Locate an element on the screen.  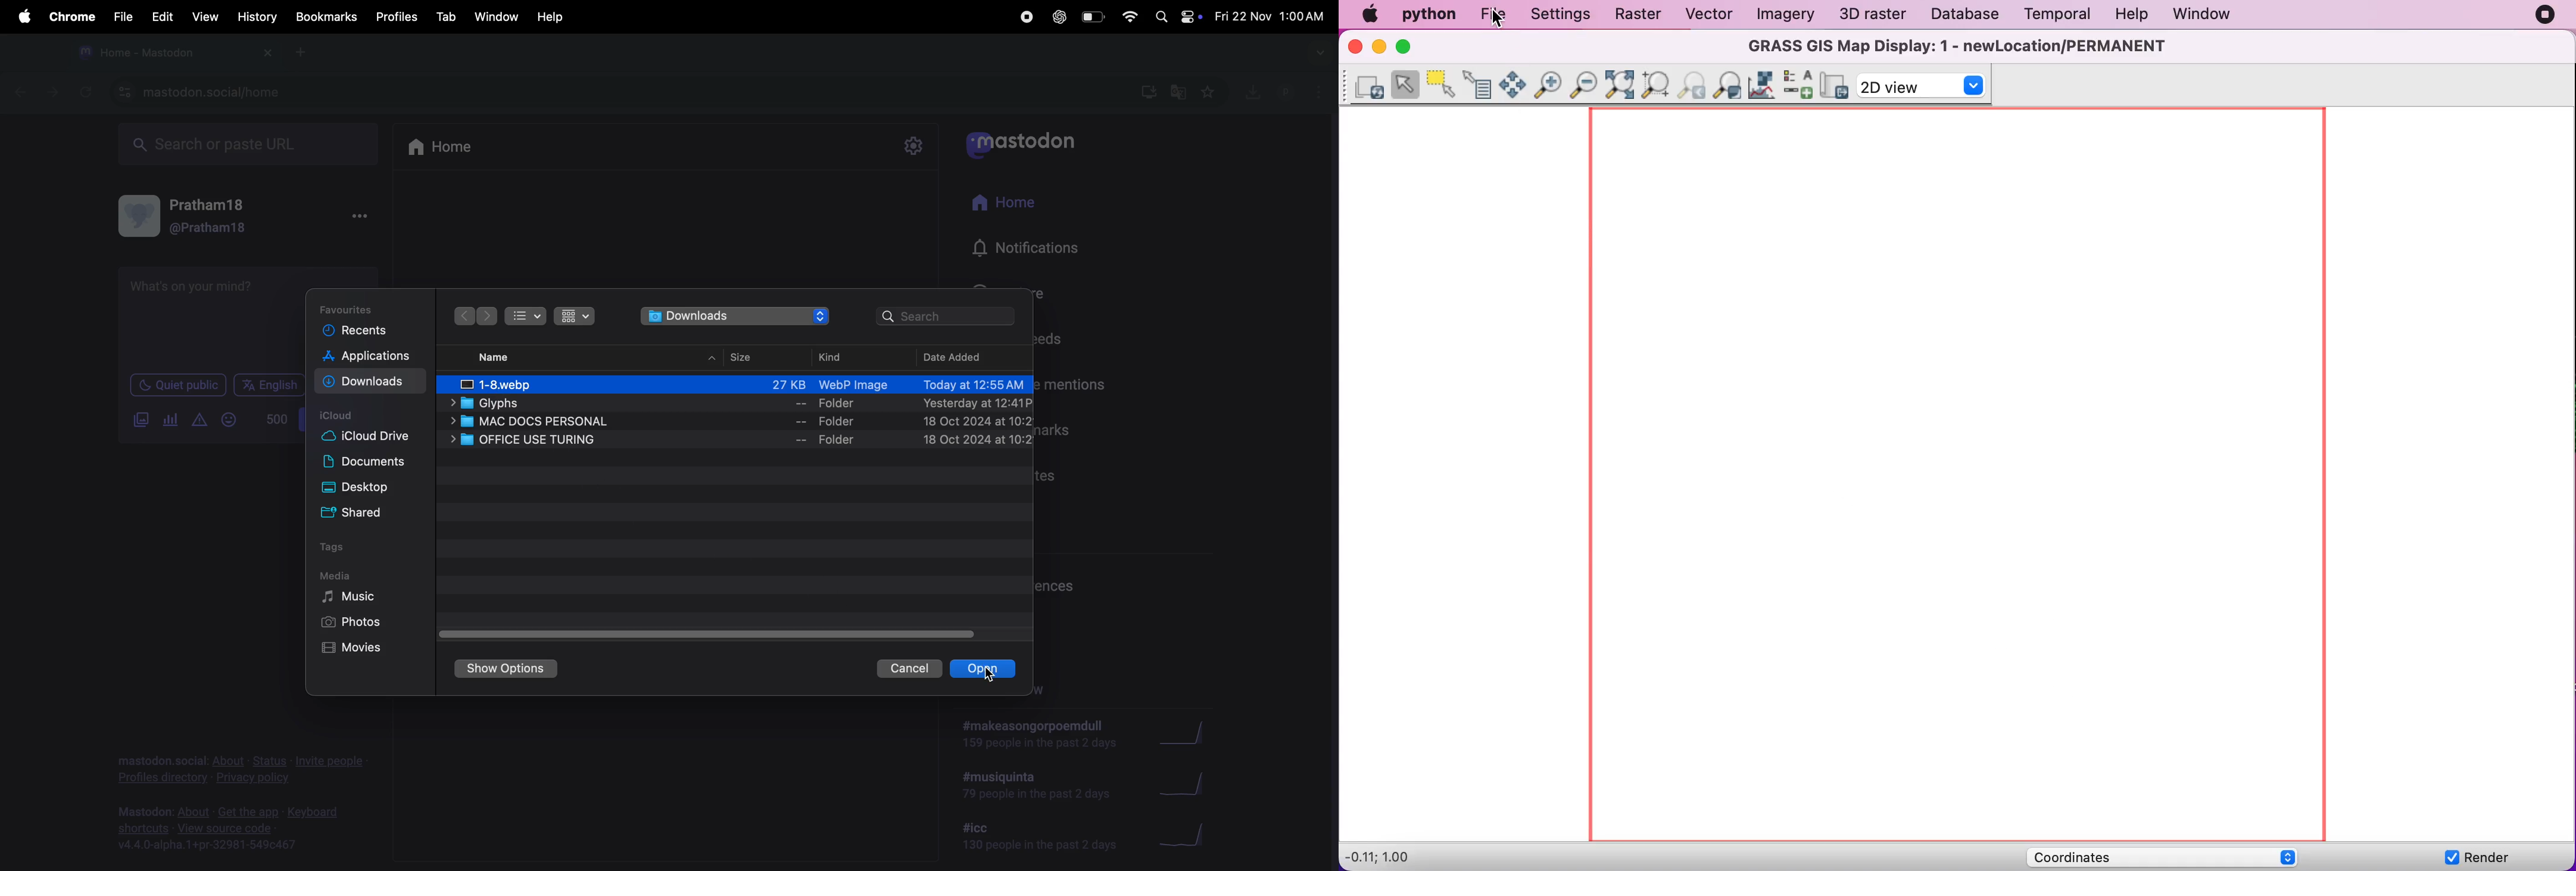
download is located at coordinates (1250, 92).